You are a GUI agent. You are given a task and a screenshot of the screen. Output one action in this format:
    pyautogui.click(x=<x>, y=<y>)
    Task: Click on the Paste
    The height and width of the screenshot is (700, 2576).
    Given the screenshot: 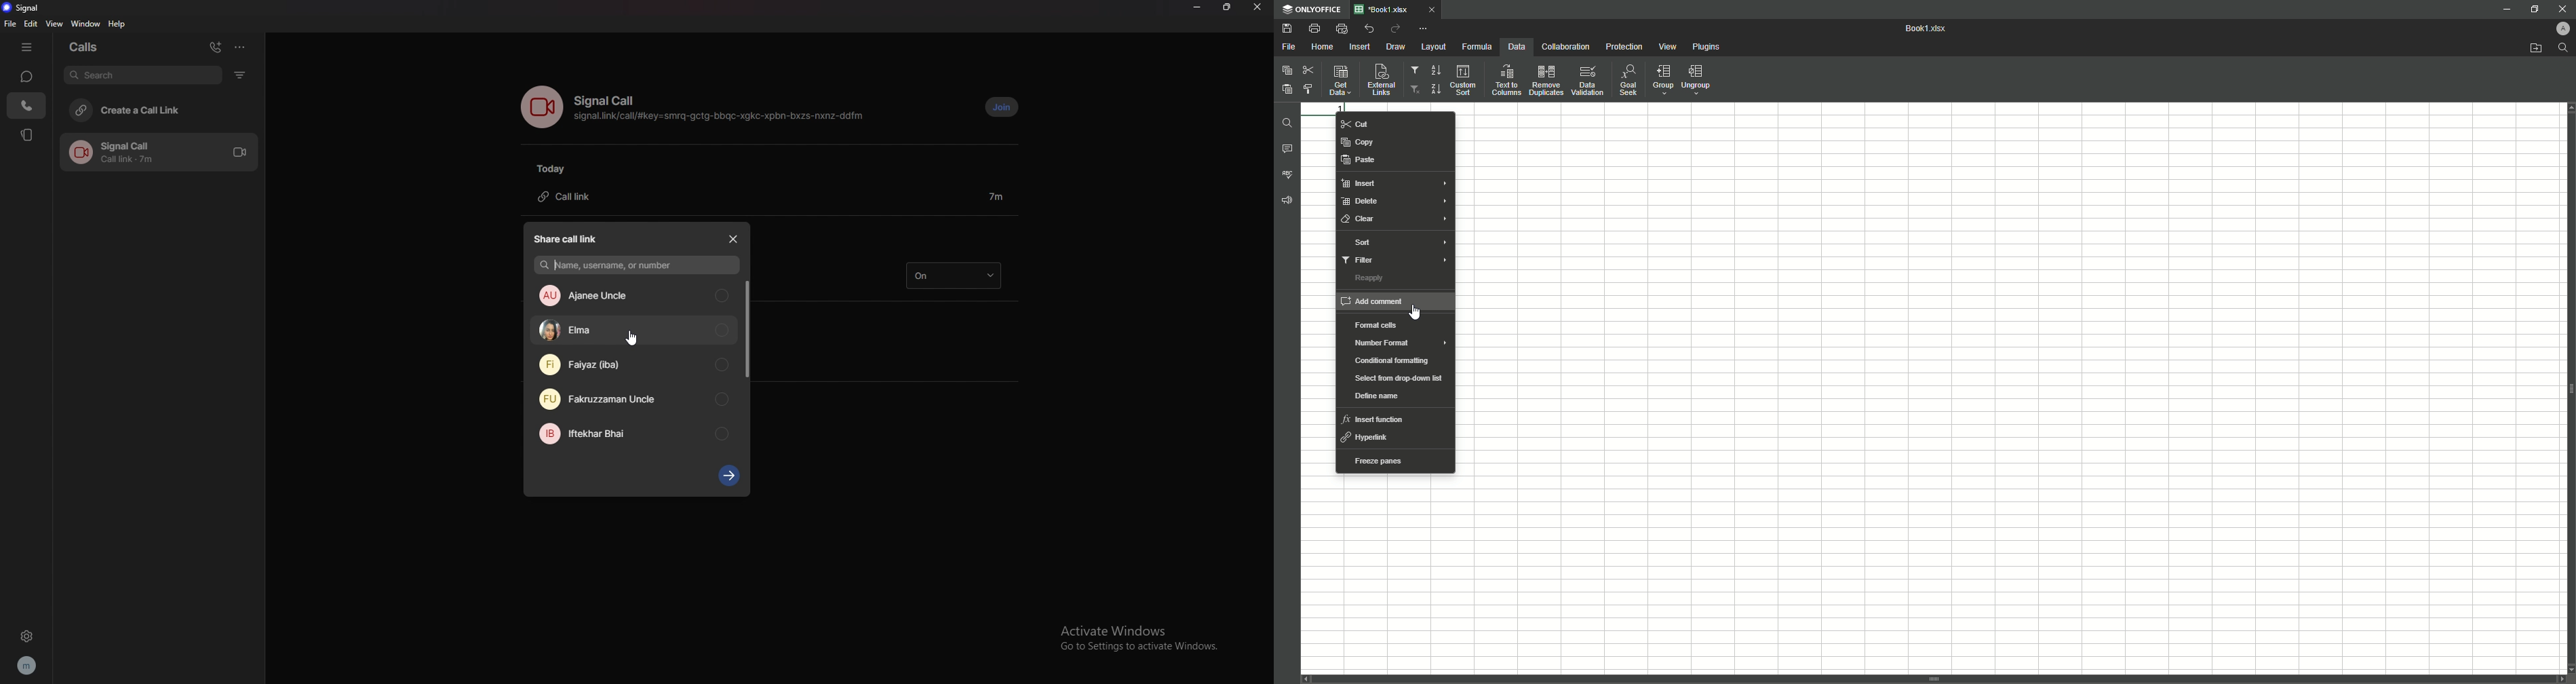 What is the action you would take?
    pyautogui.click(x=1287, y=88)
    